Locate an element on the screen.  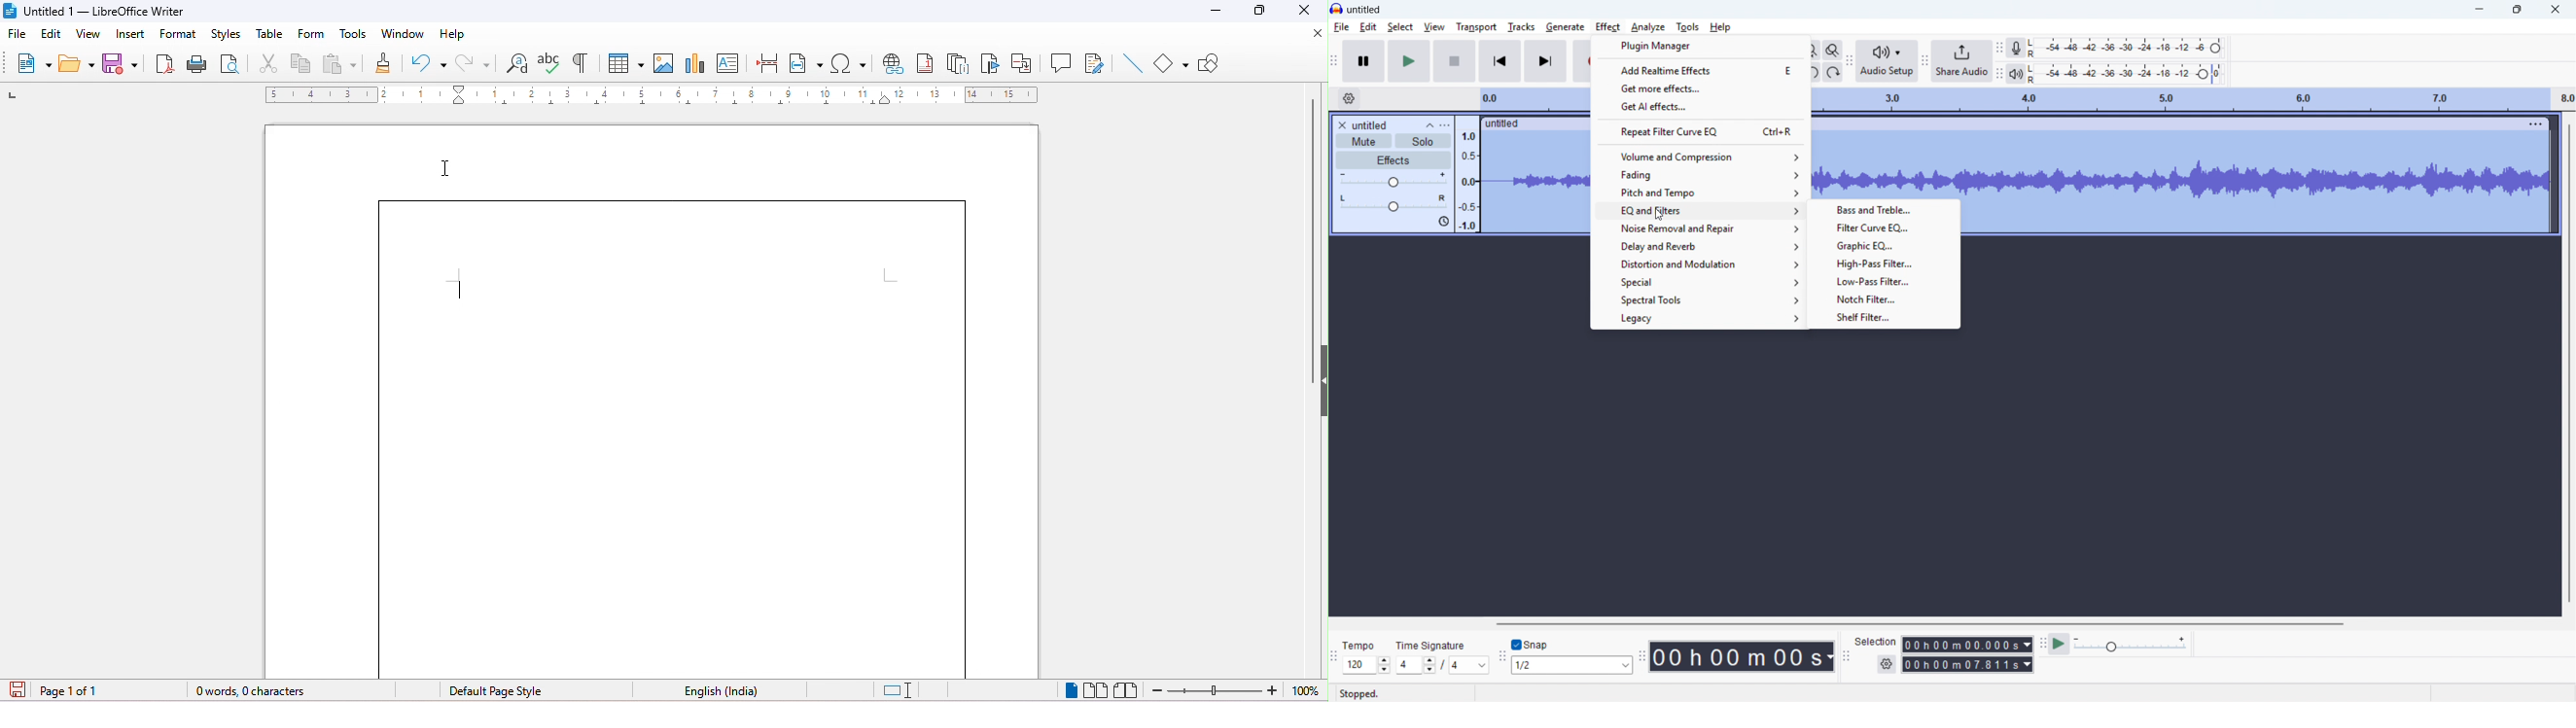
Distortion and modulation  is located at coordinates (1700, 263).